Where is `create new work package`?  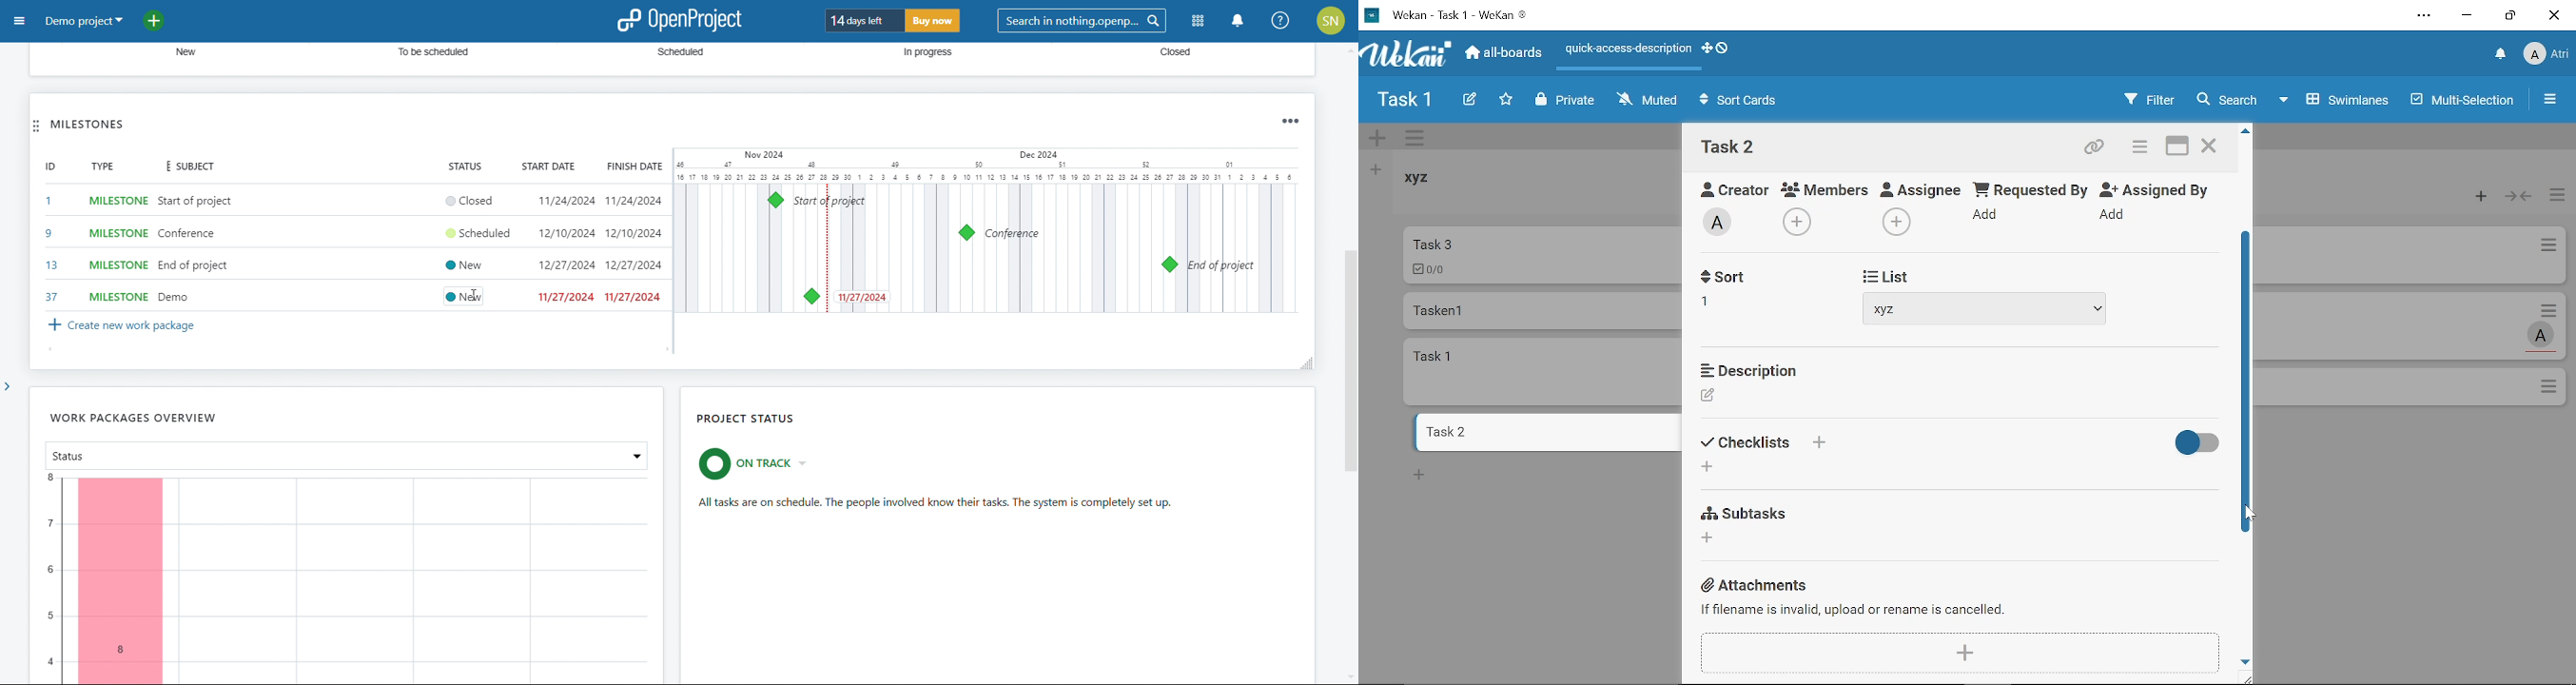
create new work package is located at coordinates (119, 325).